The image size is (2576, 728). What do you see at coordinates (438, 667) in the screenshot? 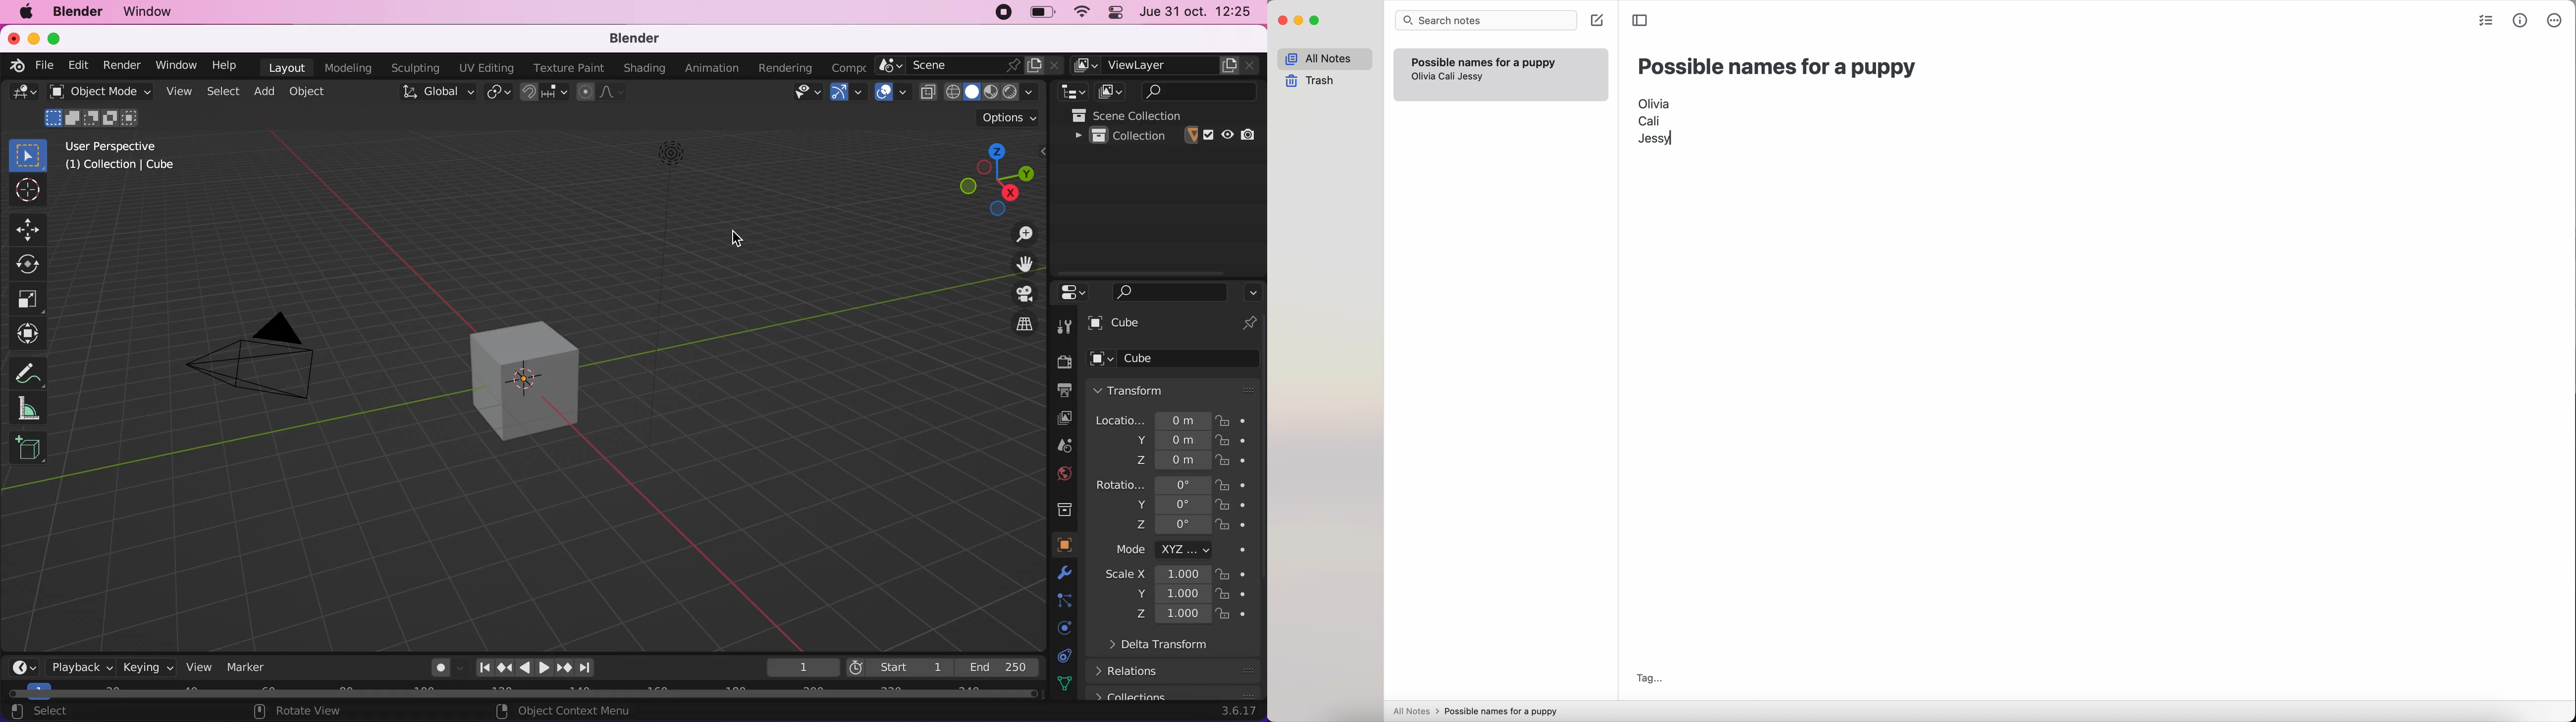
I see `auto keying` at bounding box center [438, 667].